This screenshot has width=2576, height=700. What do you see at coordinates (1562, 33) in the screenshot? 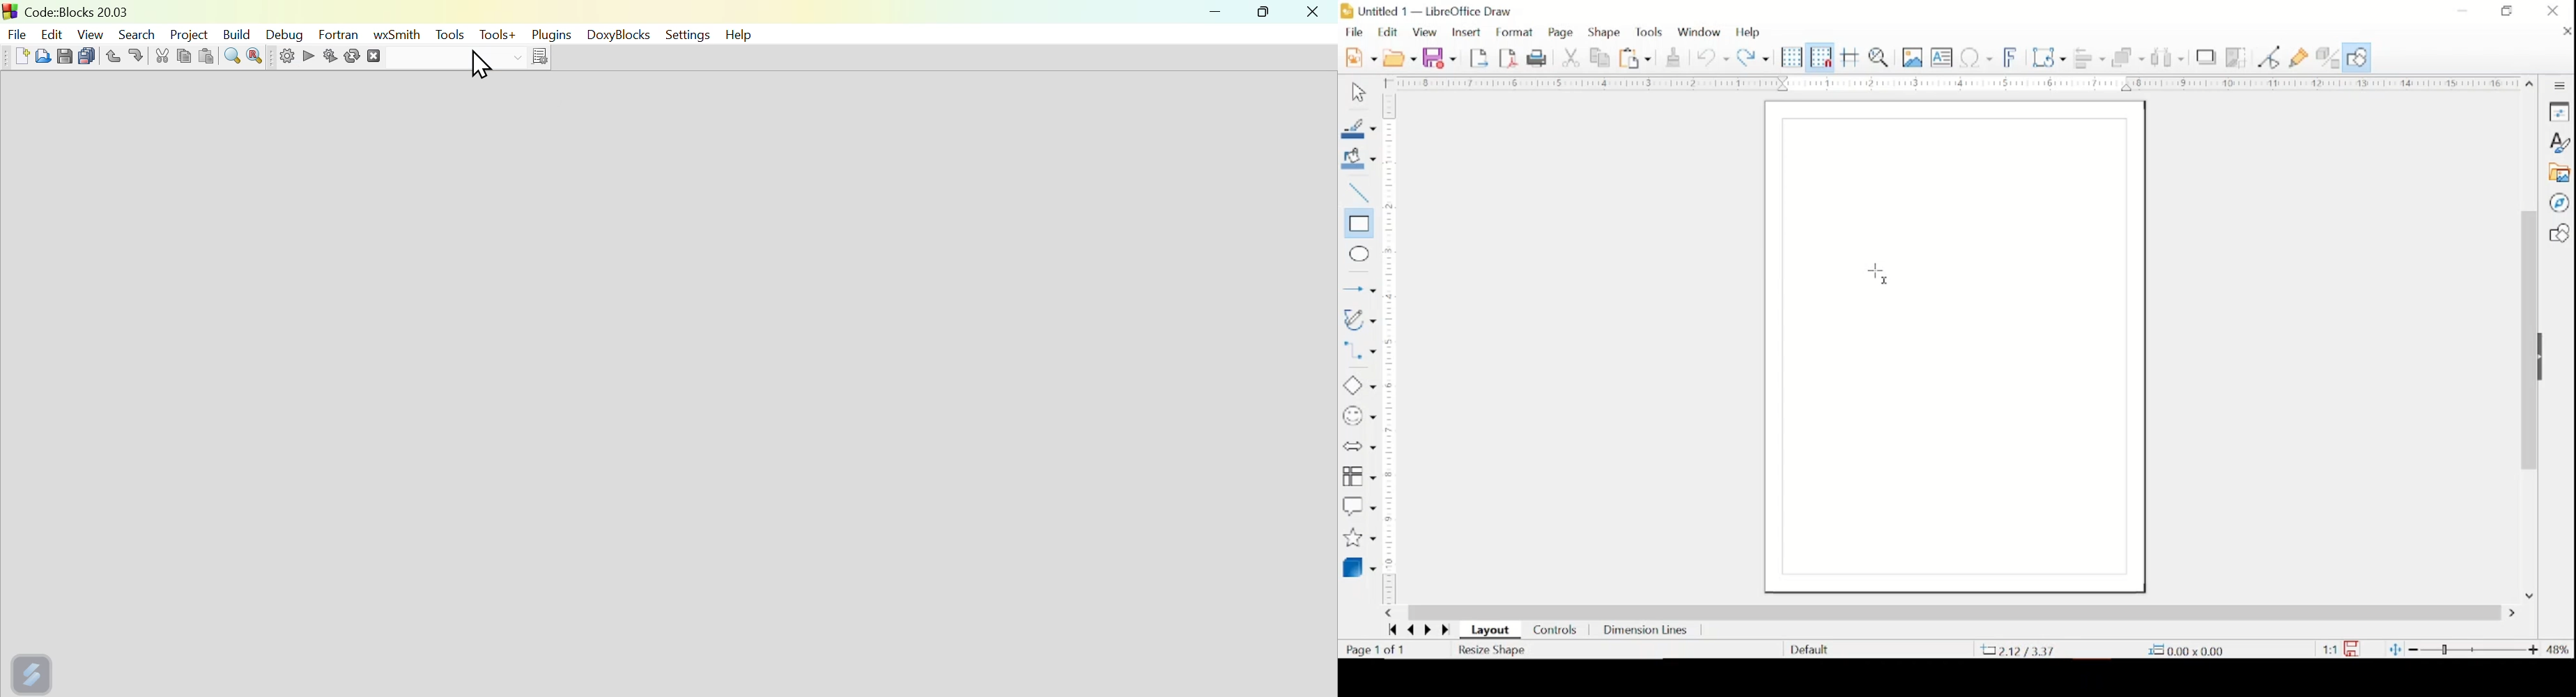
I see `page` at bounding box center [1562, 33].